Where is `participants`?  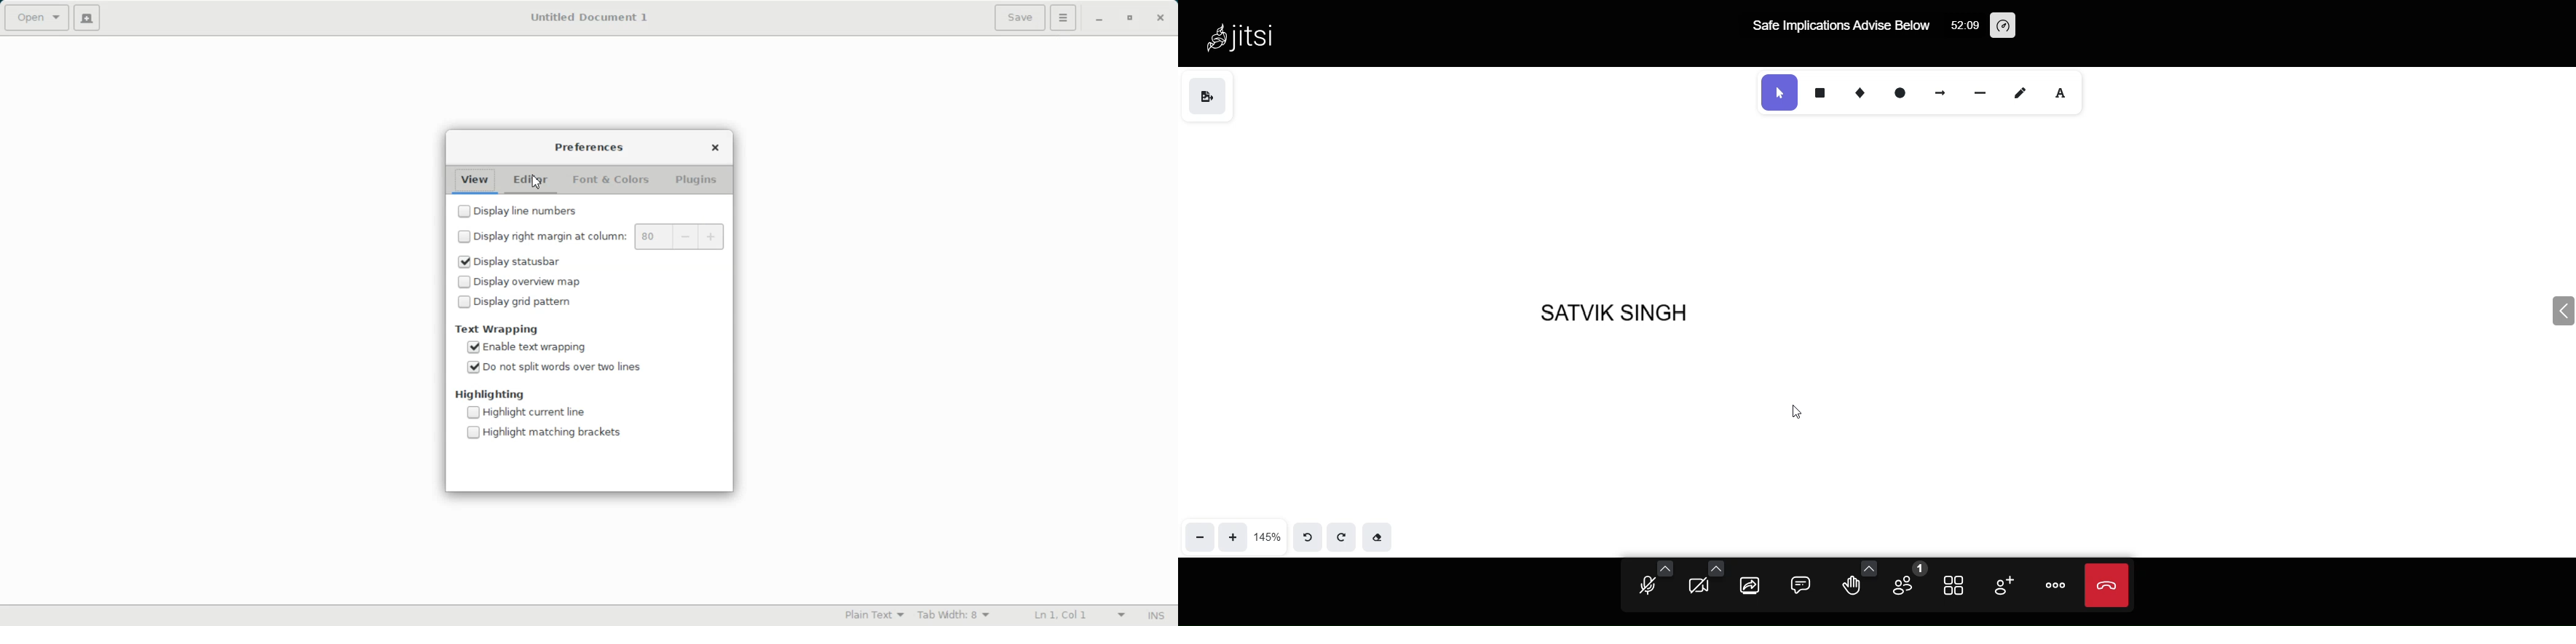 participants is located at coordinates (1908, 579).